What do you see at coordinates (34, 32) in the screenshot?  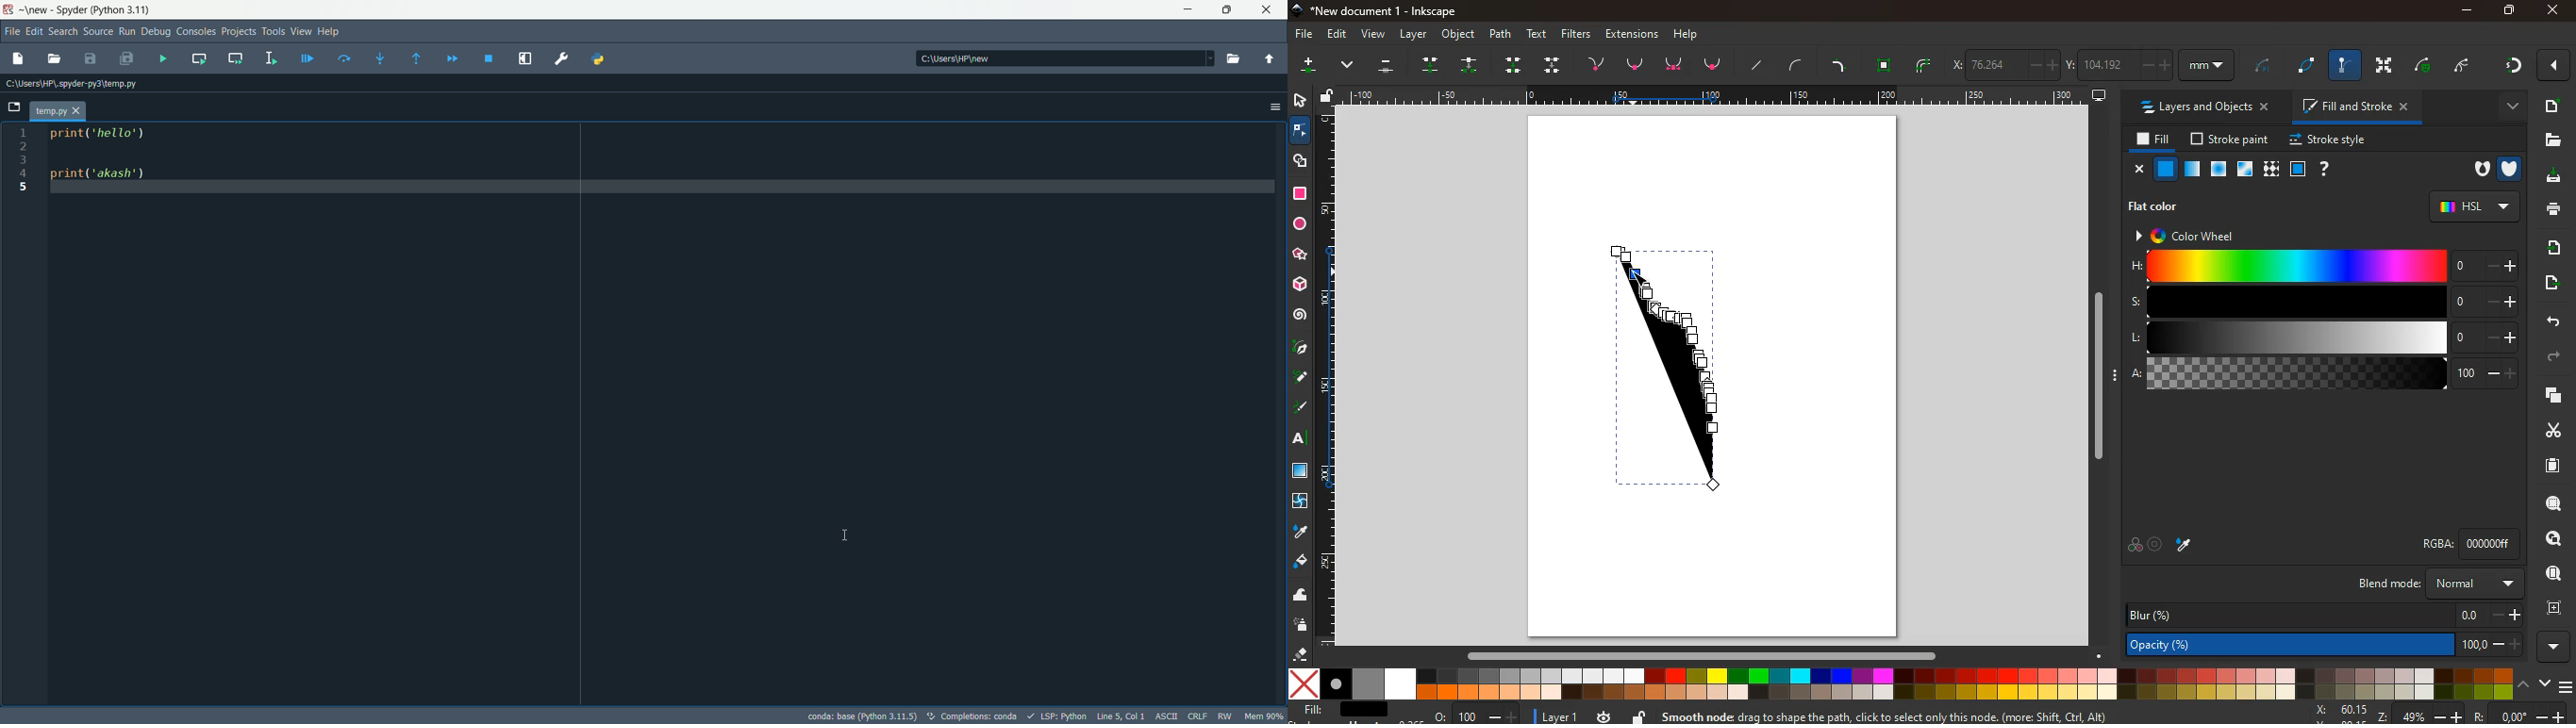 I see `edit menu` at bounding box center [34, 32].